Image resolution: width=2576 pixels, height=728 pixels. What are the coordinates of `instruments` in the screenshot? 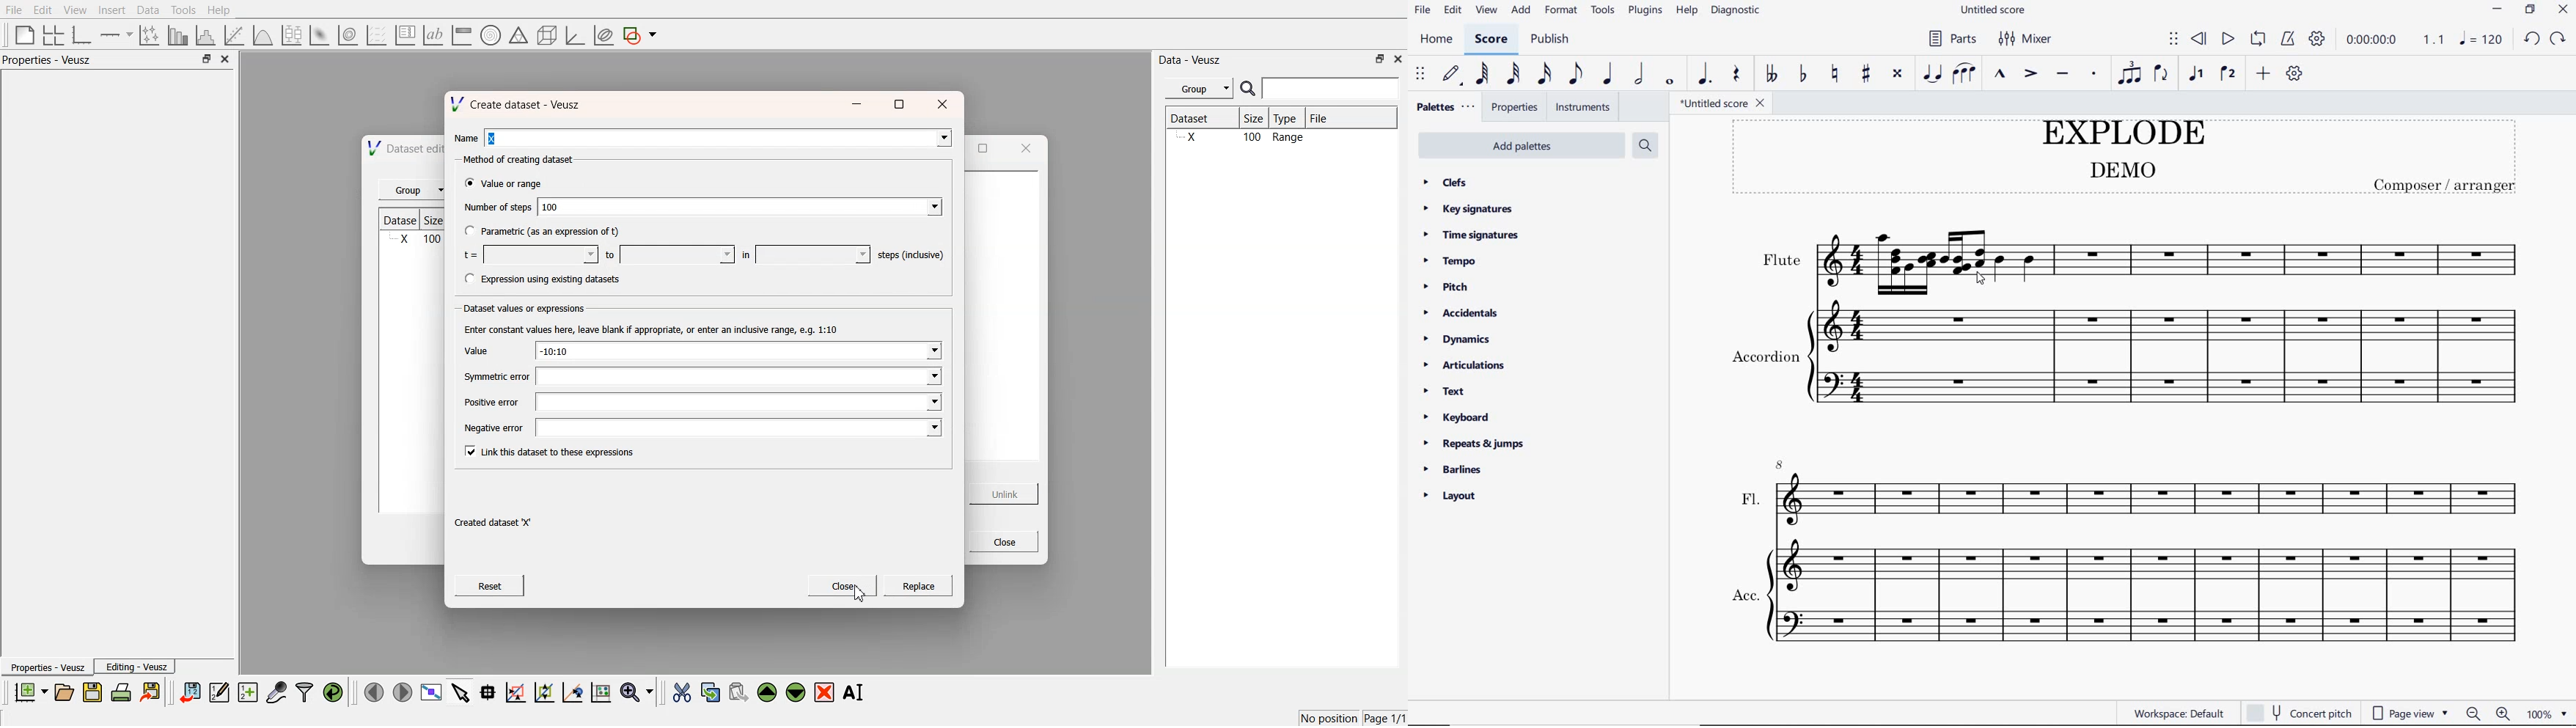 It's located at (1582, 108).